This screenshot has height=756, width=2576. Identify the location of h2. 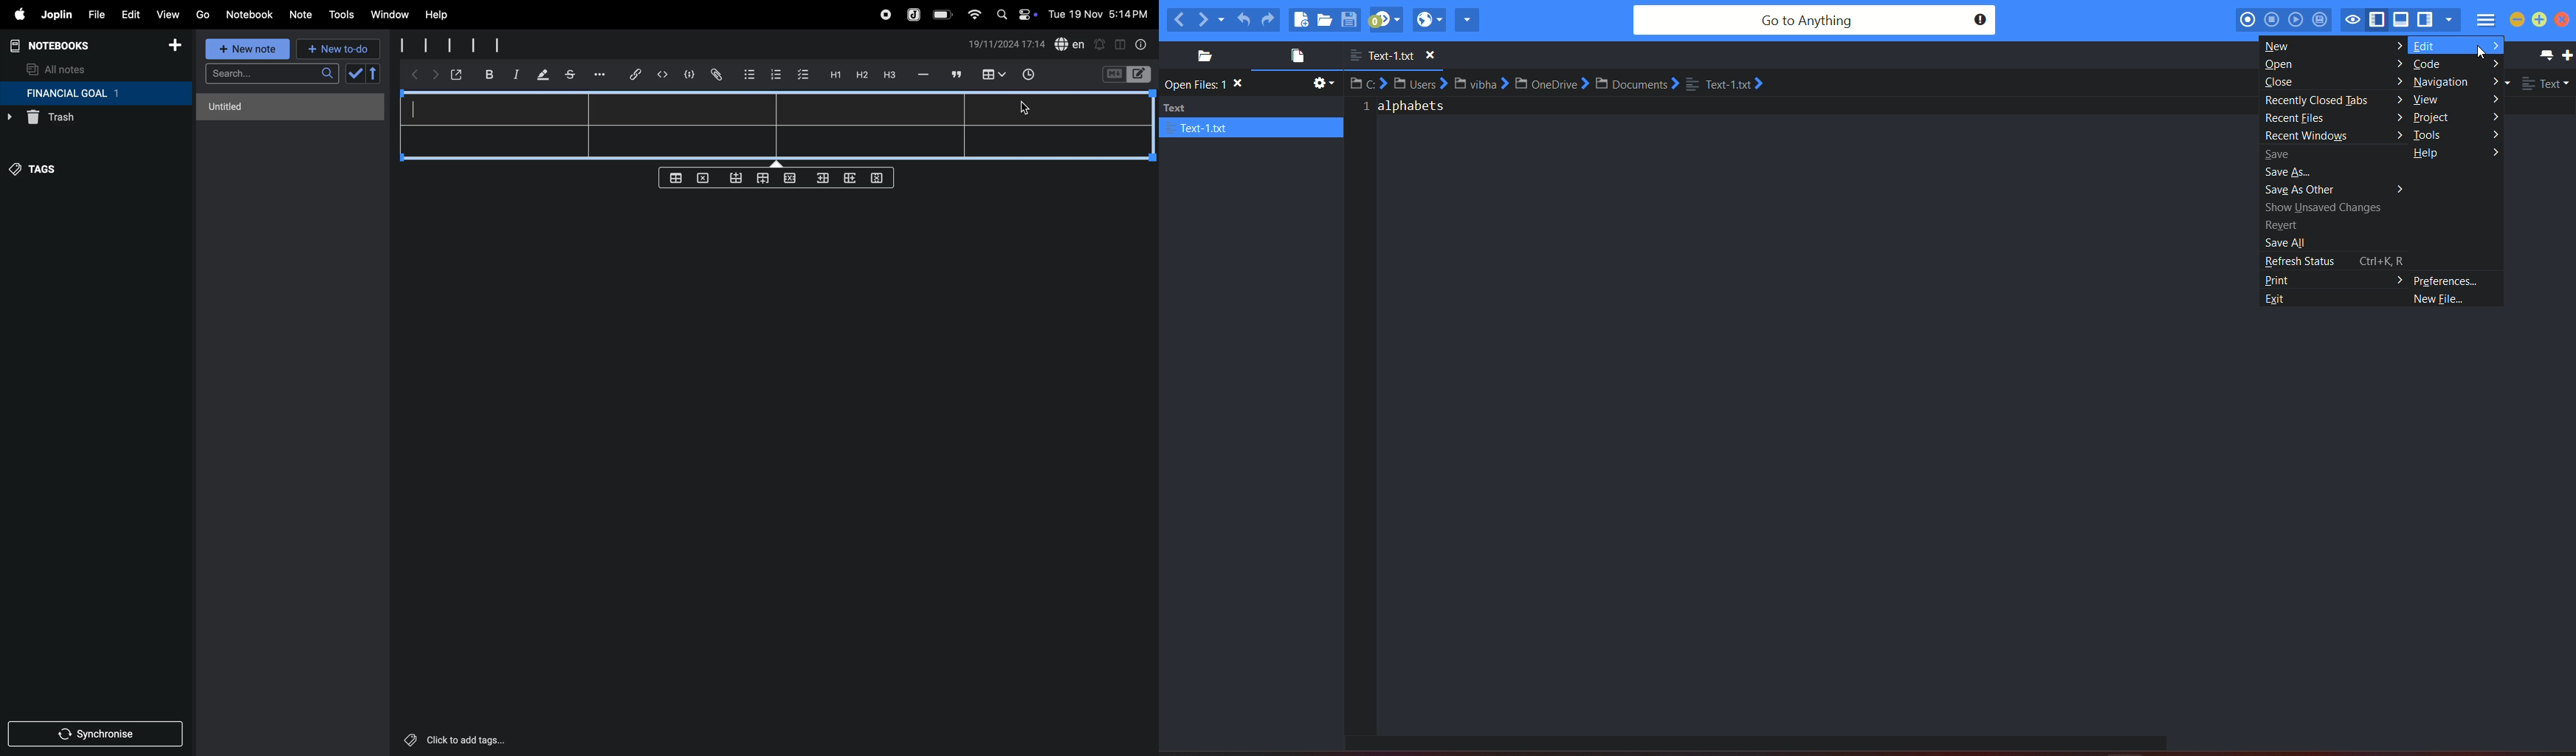
(861, 74).